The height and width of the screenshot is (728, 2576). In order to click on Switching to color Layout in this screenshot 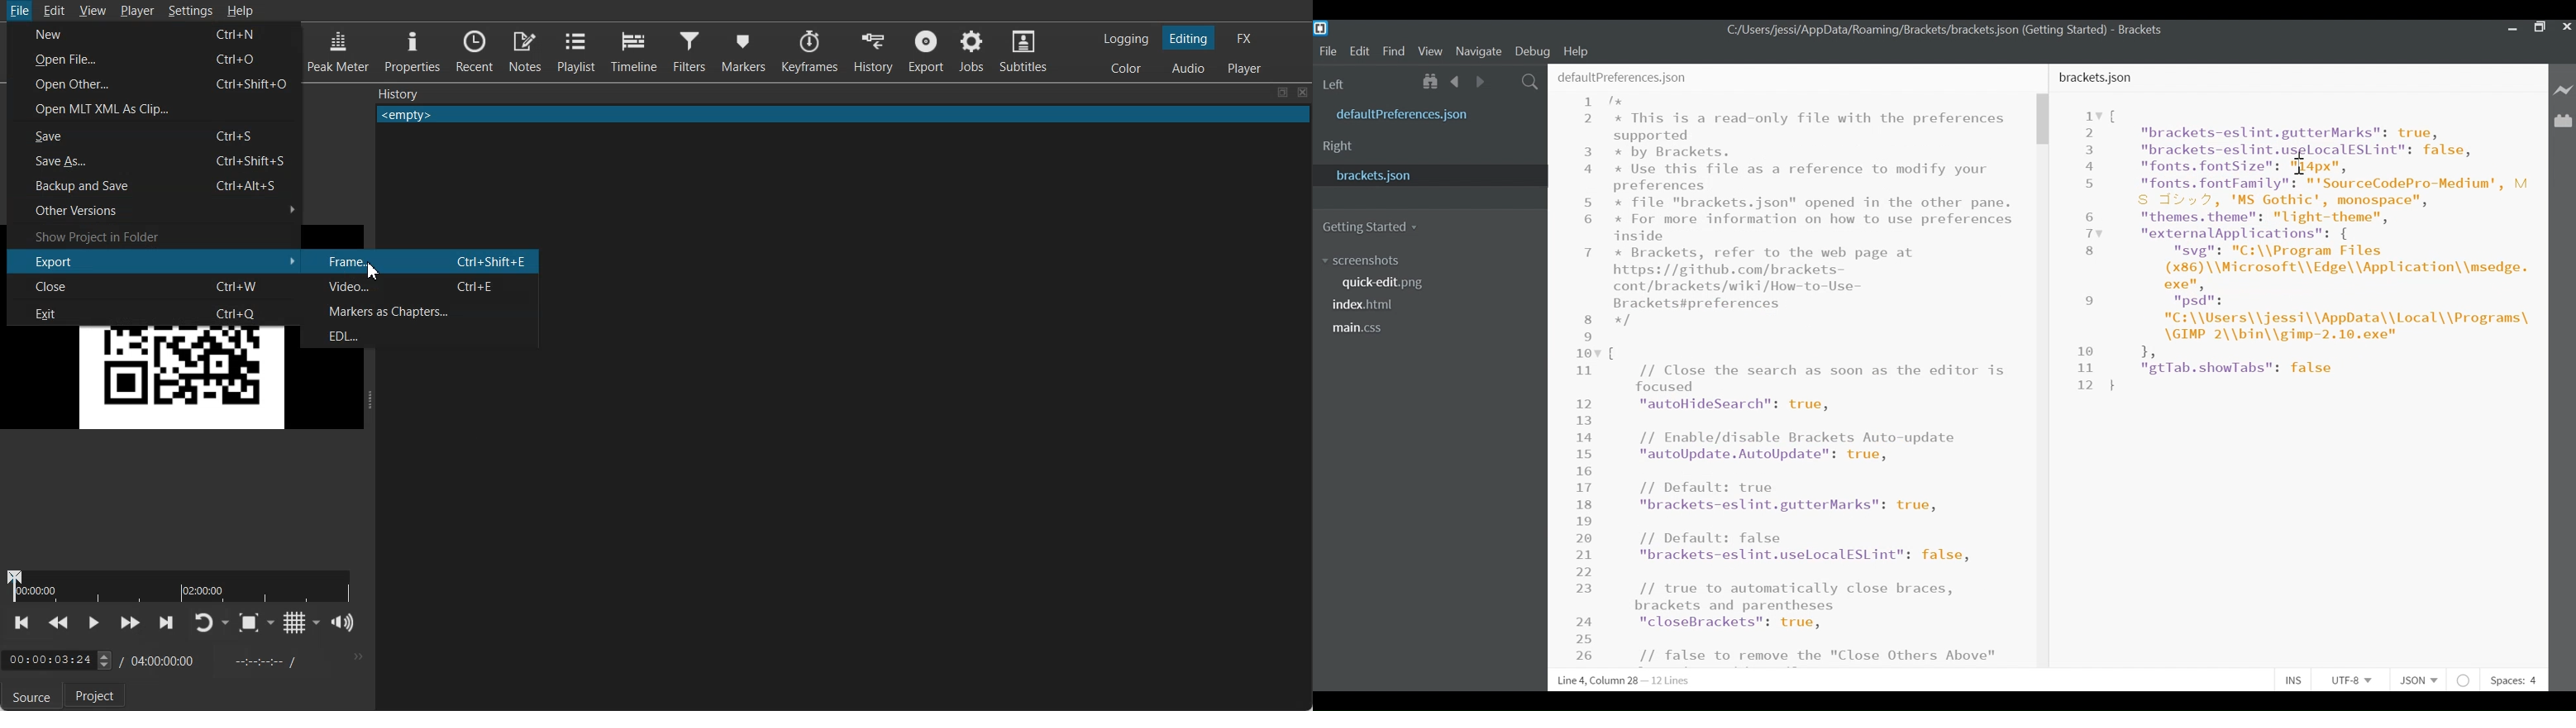, I will do `click(1126, 69)`.